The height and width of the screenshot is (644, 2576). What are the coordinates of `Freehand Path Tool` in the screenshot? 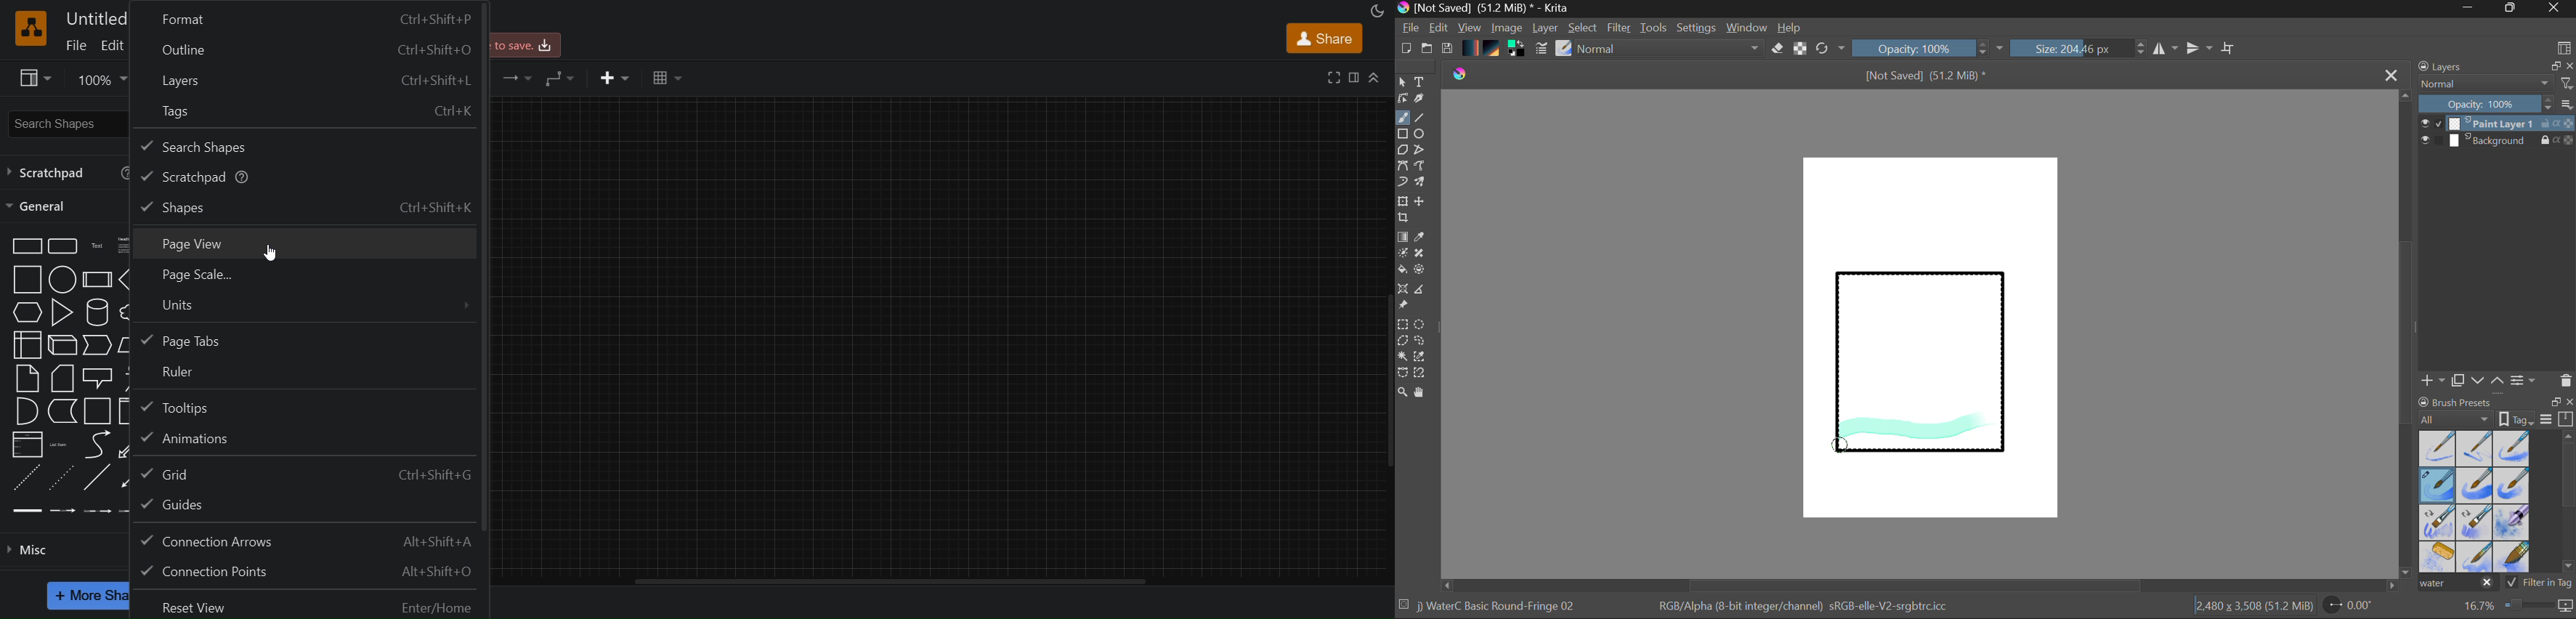 It's located at (1419, 167).